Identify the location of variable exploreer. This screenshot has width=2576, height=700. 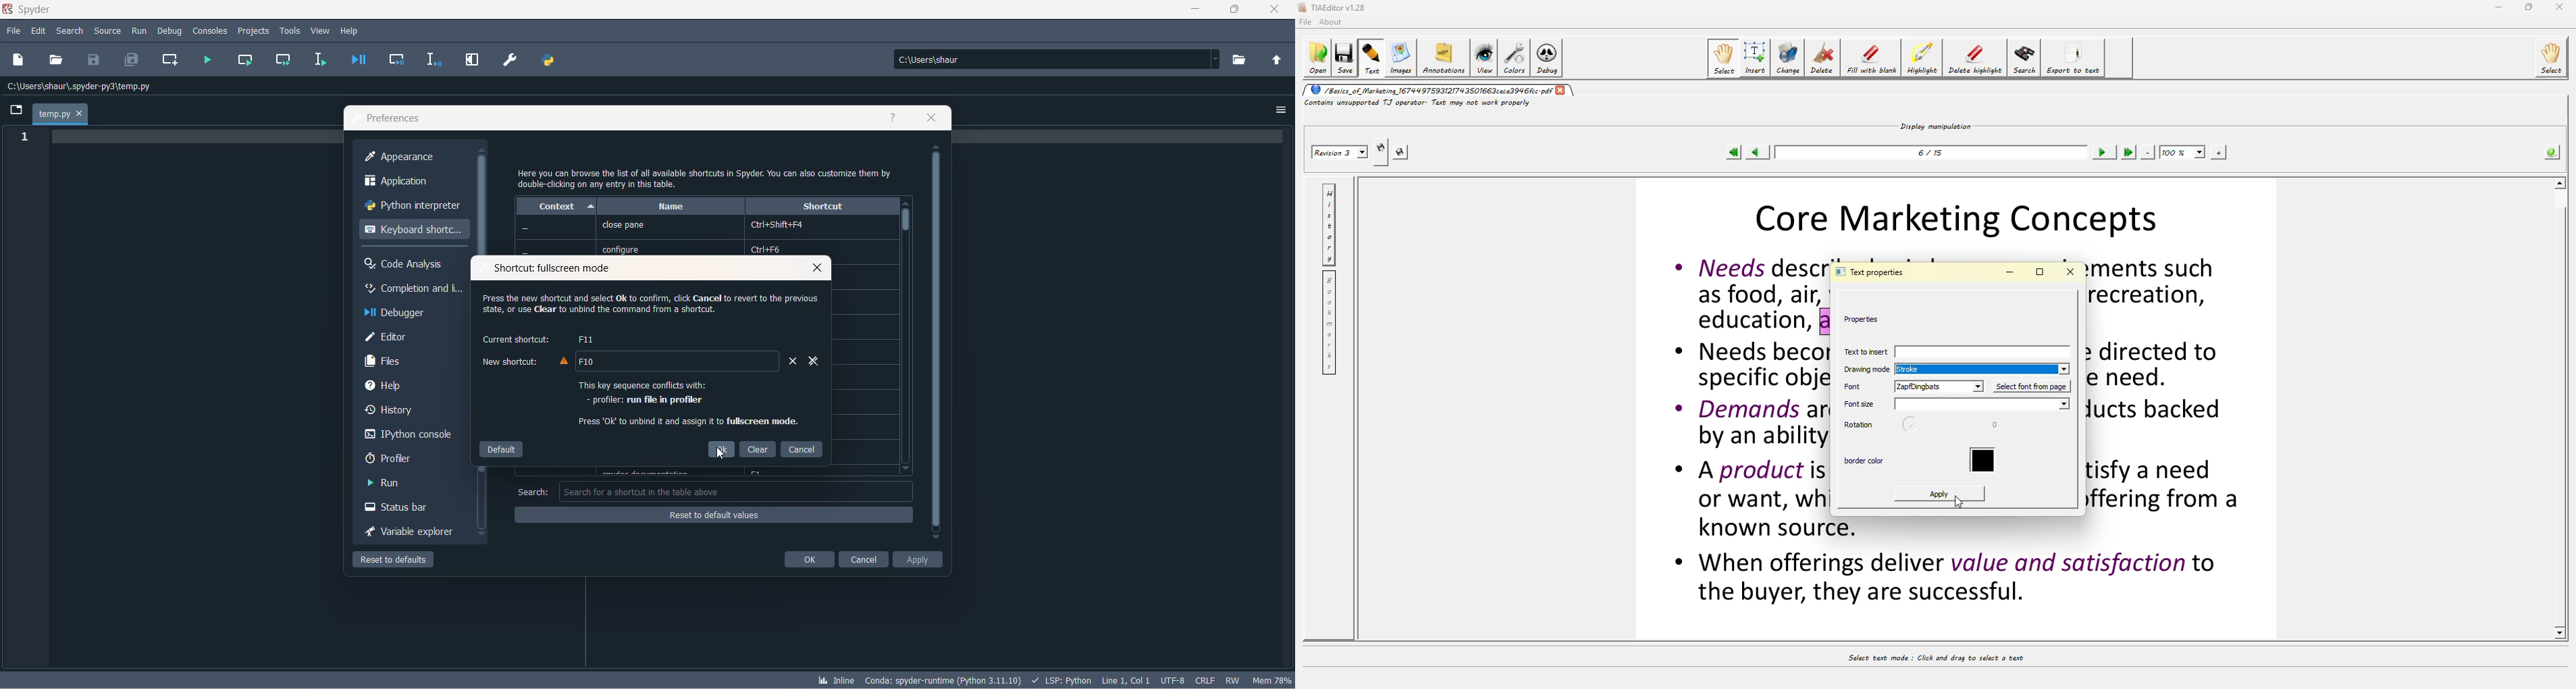
(409, 534).